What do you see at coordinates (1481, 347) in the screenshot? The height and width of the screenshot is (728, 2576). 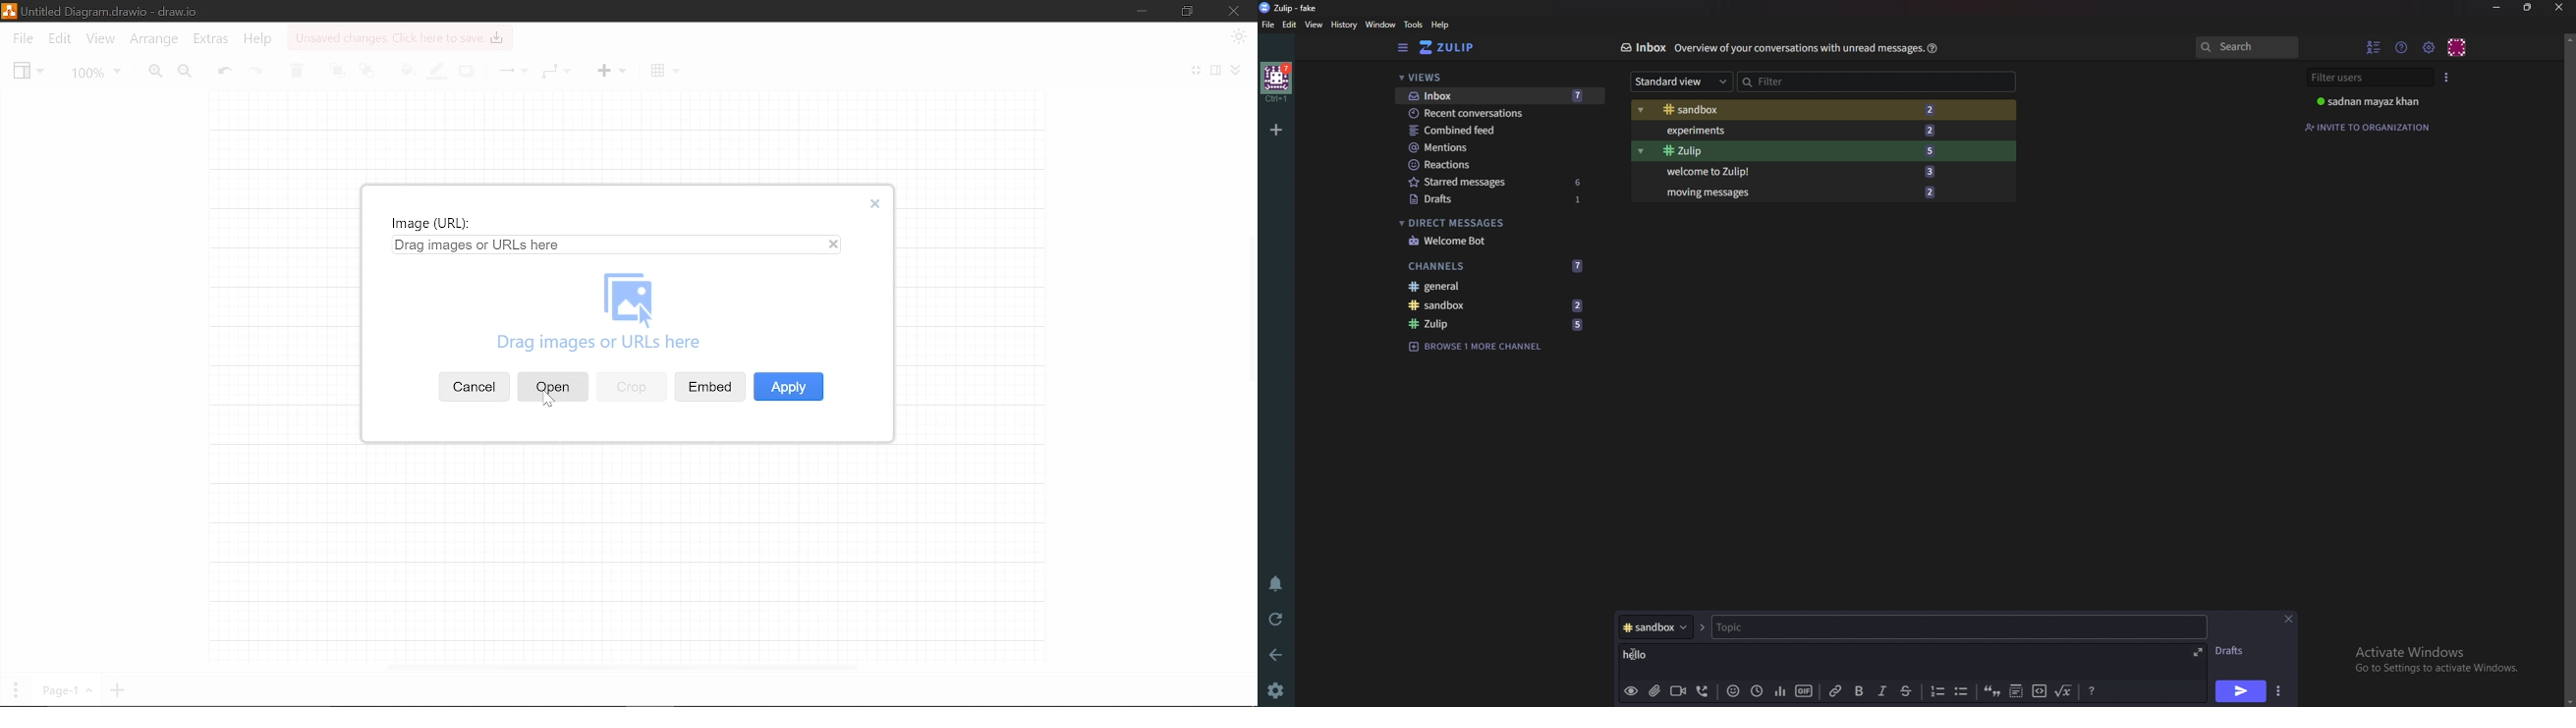 I see `Browse 1 more channel` at bounding box center [1481, 347].